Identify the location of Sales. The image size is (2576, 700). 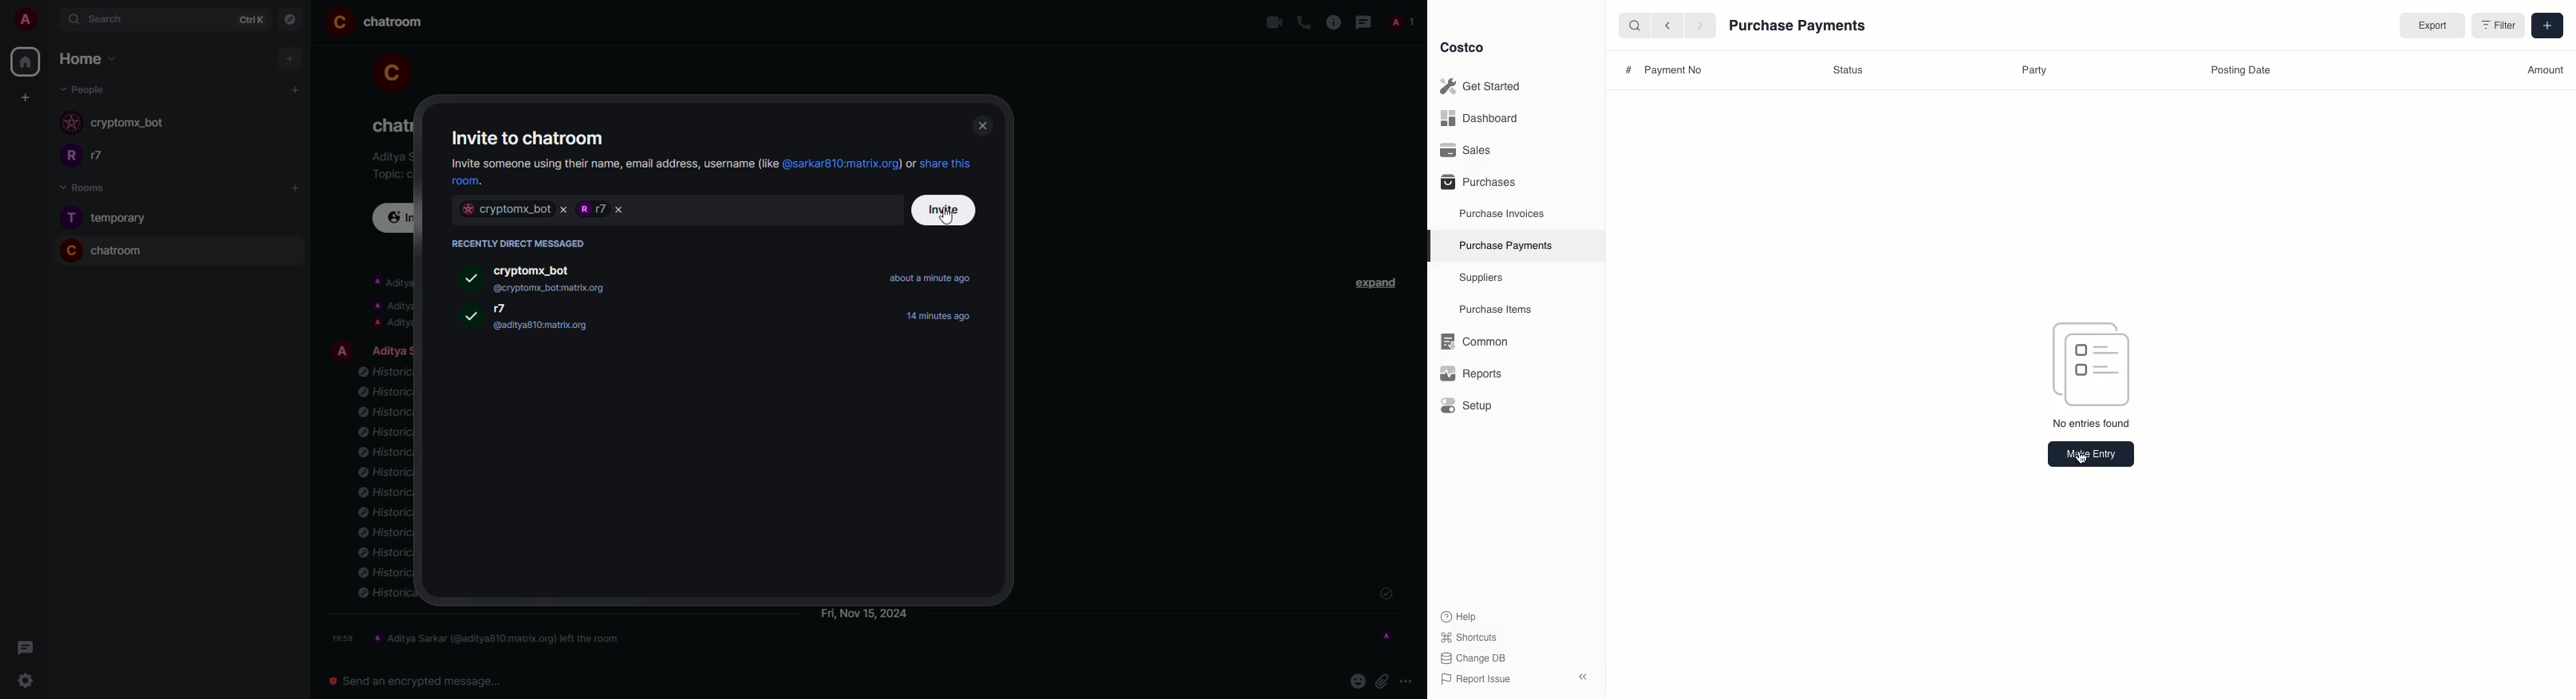
(1471, 150).